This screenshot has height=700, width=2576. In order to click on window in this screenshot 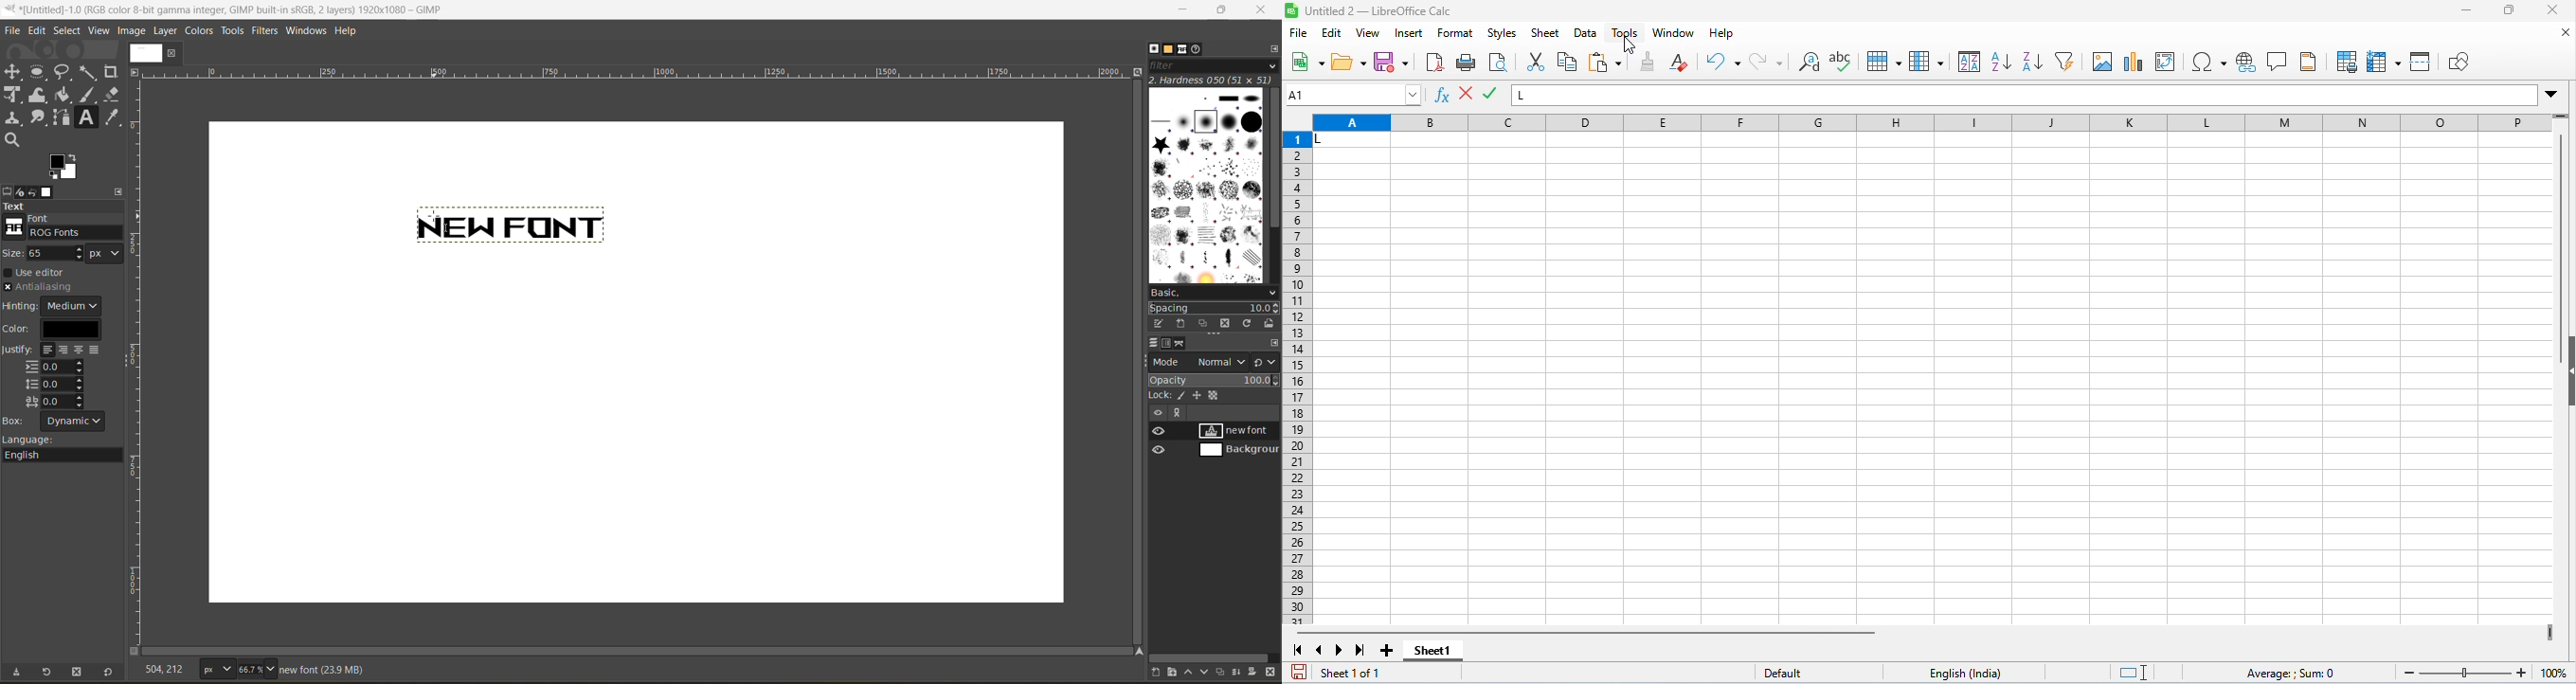, I will do `click(1672, 33)`.